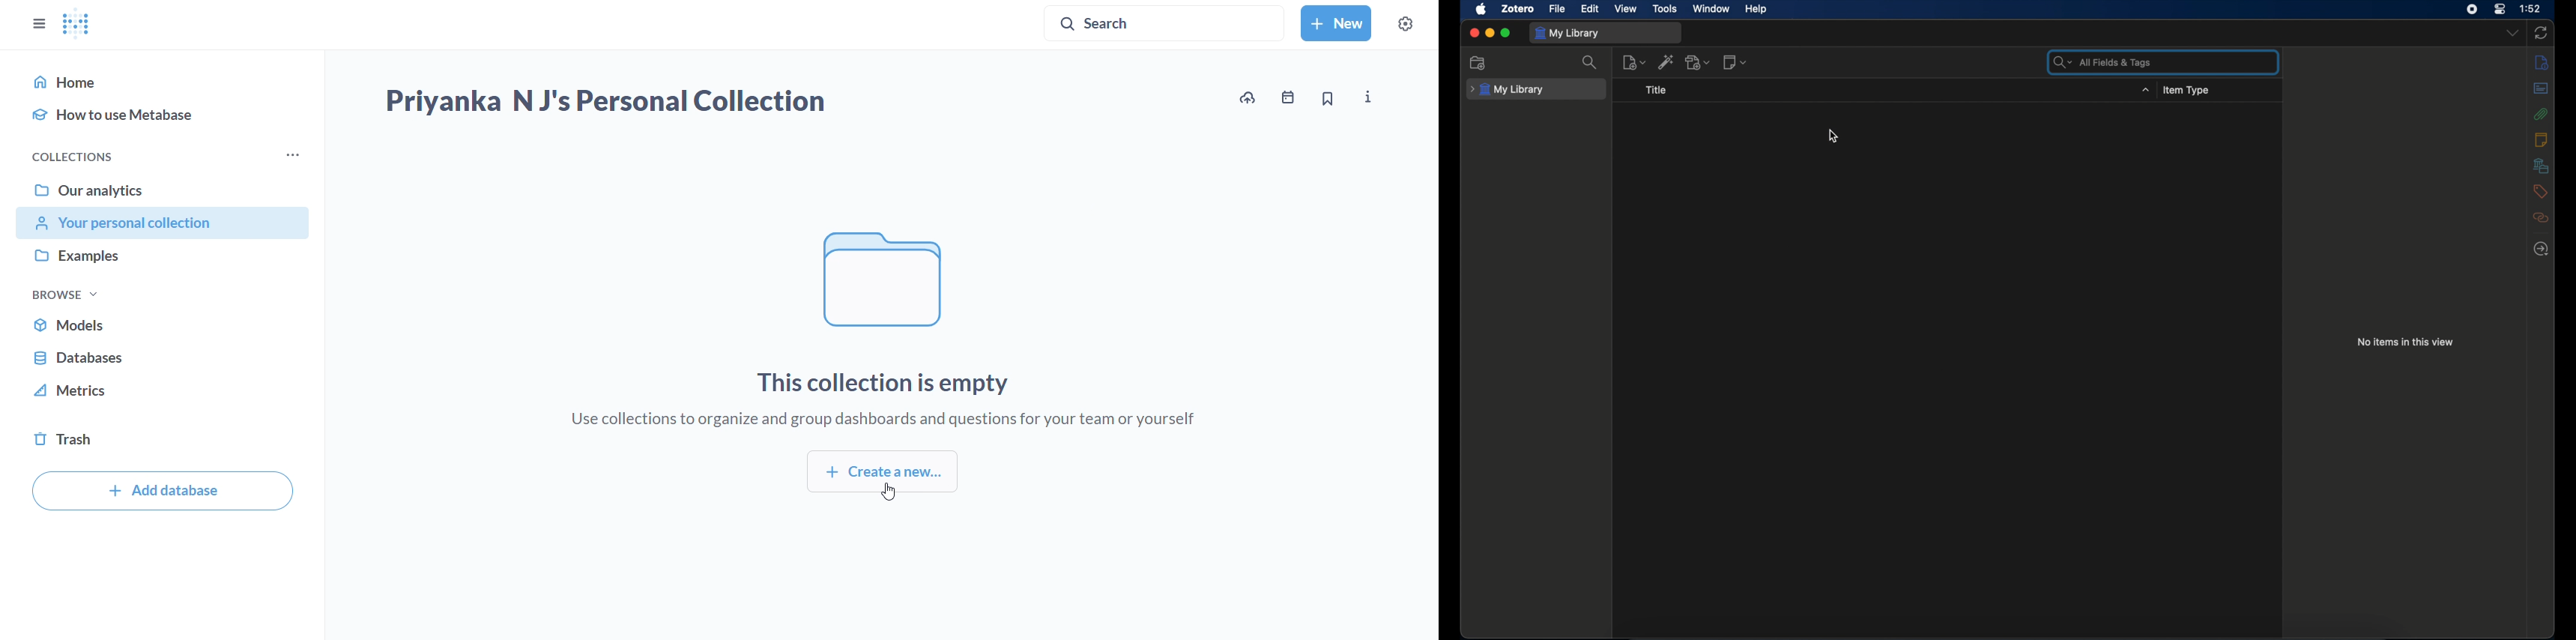  Describe the element at coordinates (162, 324) in the screenshot. I see `models` at that location.